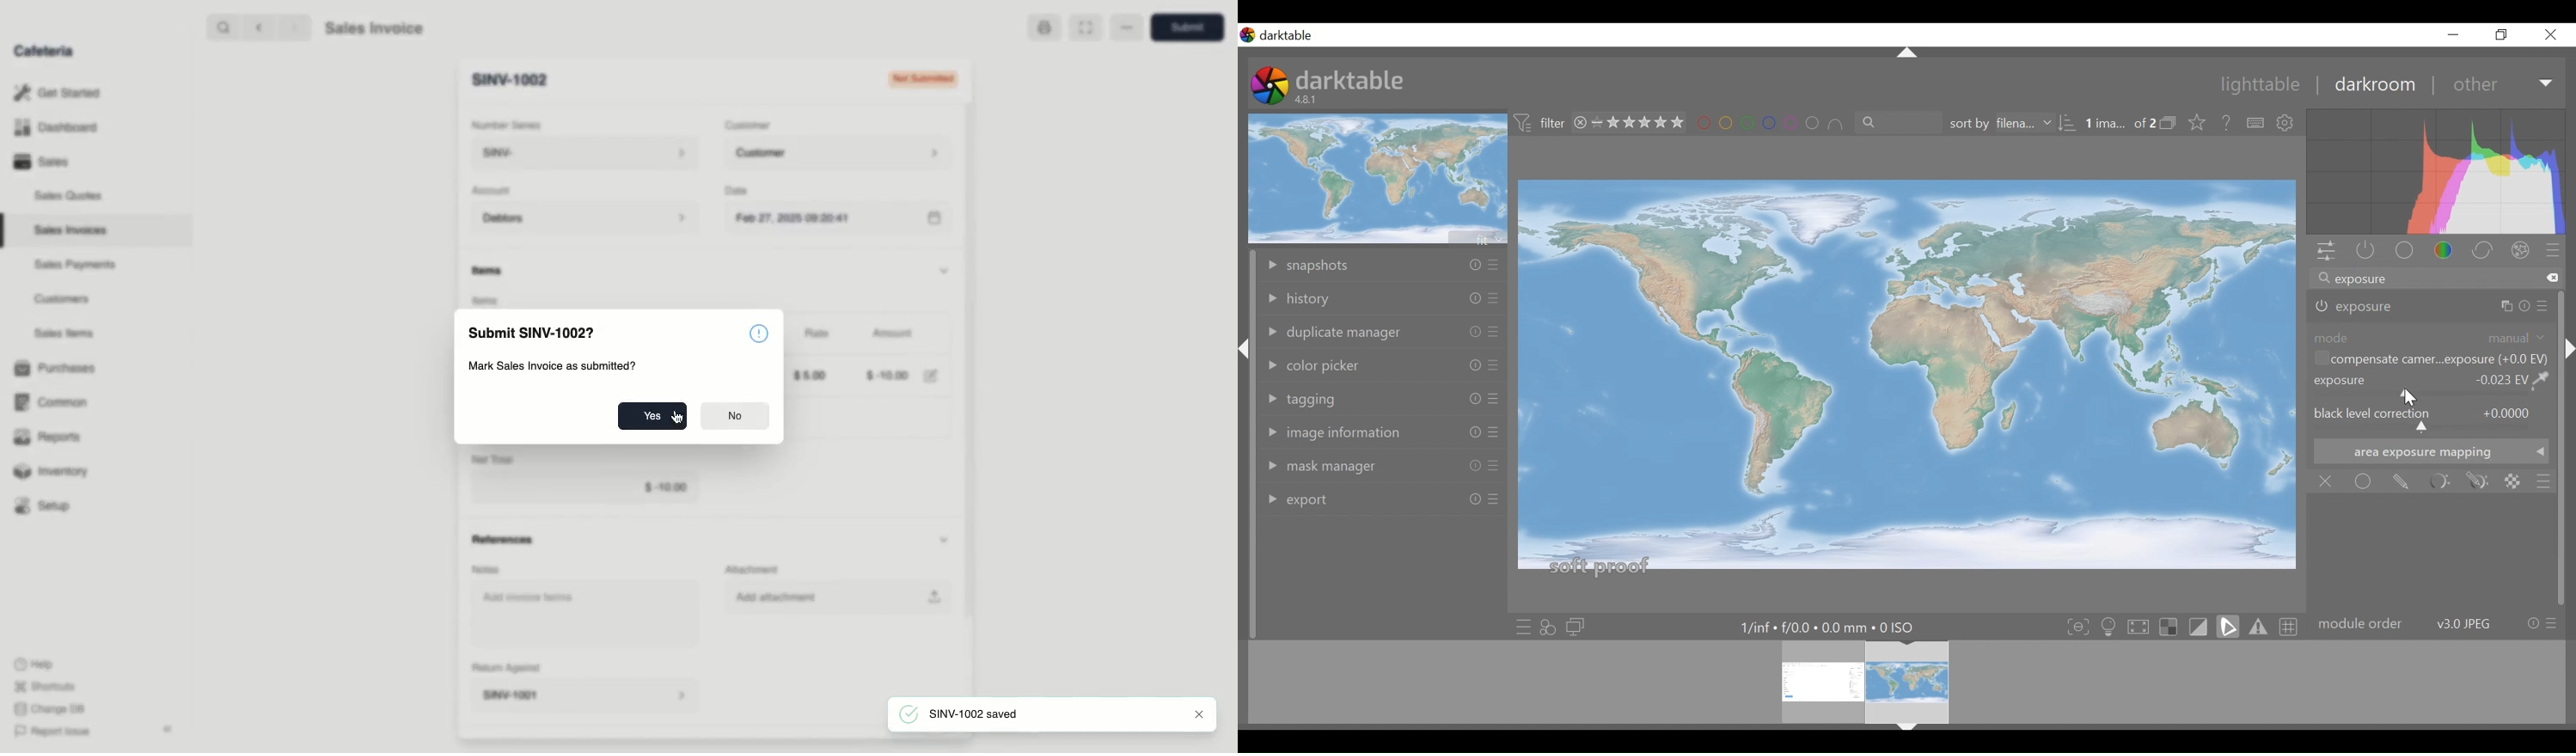 The image size is (2576, 756). Describe the element at coordinates (536, 334) in the screenshot. I see `Submit SINV-1002?` at that location.